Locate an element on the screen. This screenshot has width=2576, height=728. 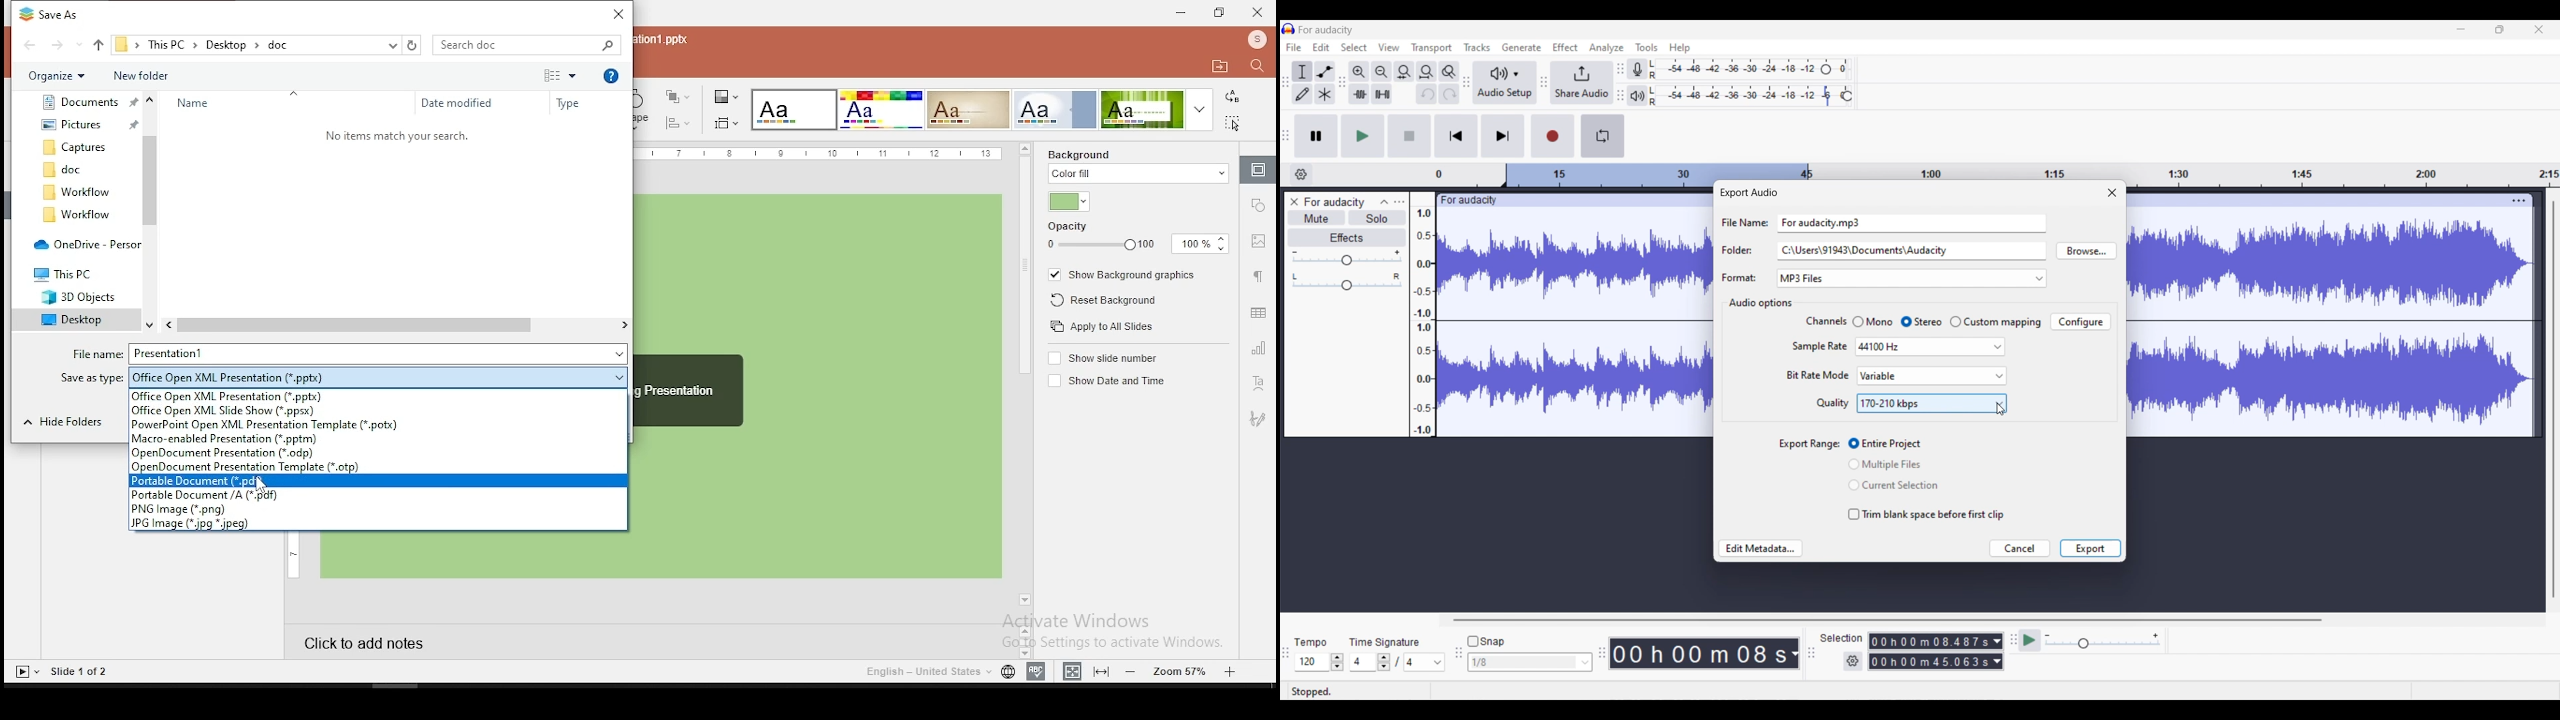
select color theme is located at coordinates (1142, 109).